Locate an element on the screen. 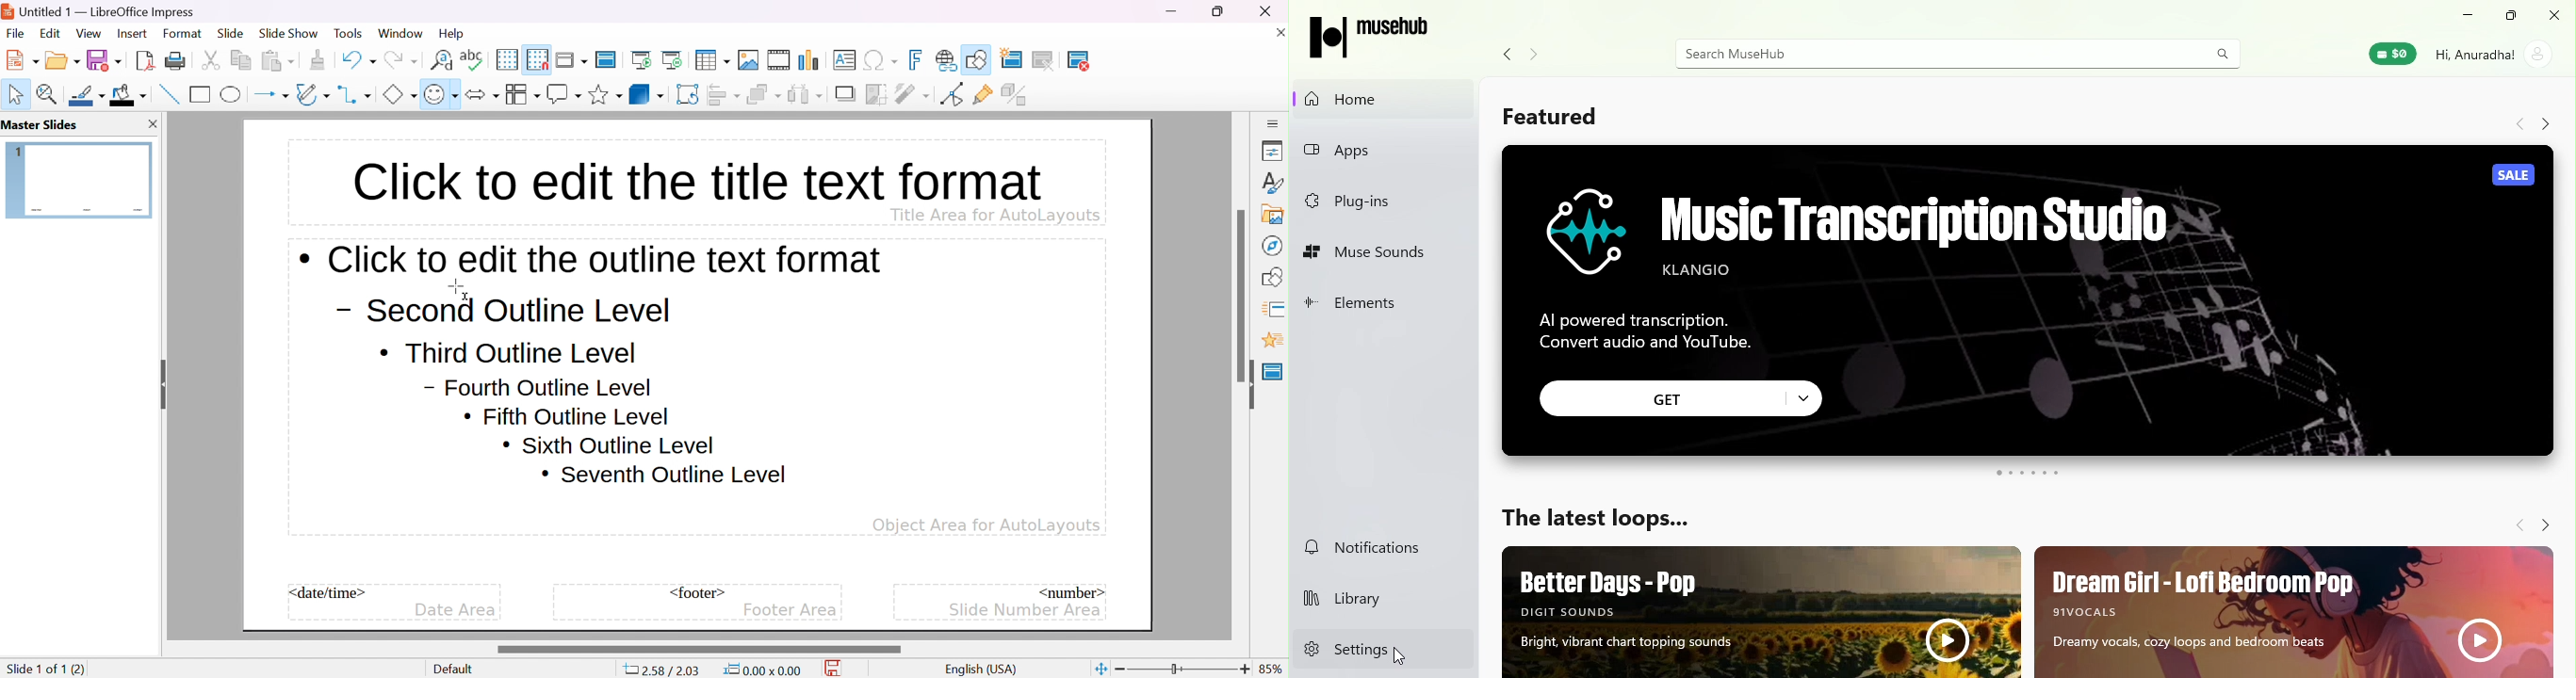 This screenshot has width=2576, height=700. click to edit the title text format is located at coordinates (695, 178).